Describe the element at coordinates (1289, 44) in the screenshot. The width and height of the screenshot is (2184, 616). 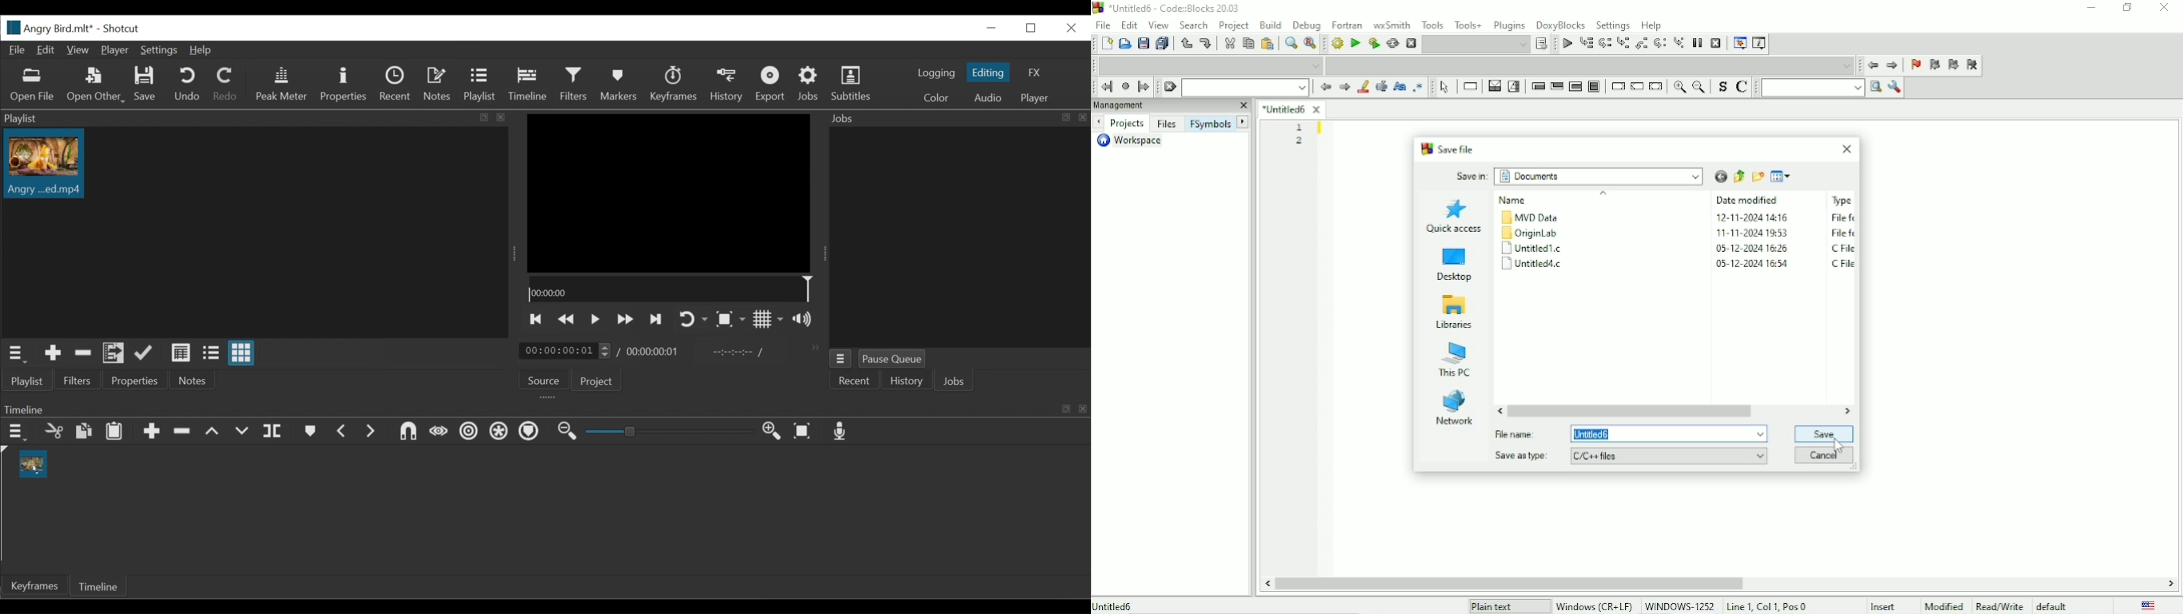
I see `Find` at that location.